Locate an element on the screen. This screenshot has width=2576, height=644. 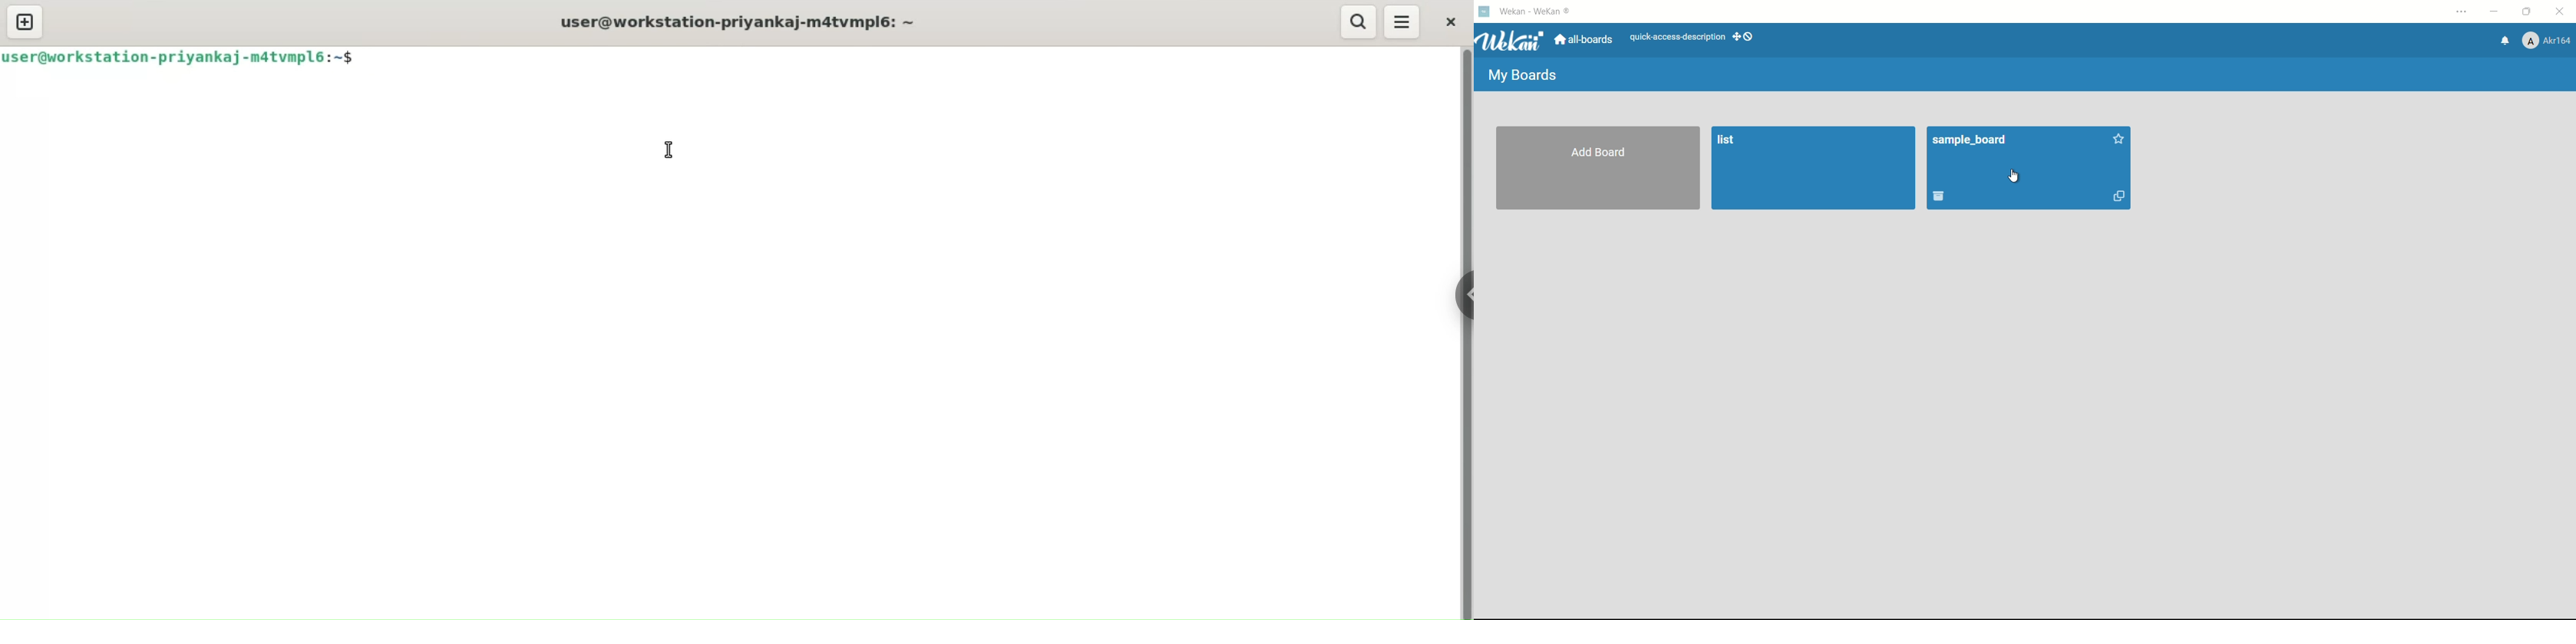
notifications is located at coordinates (2503, 40).